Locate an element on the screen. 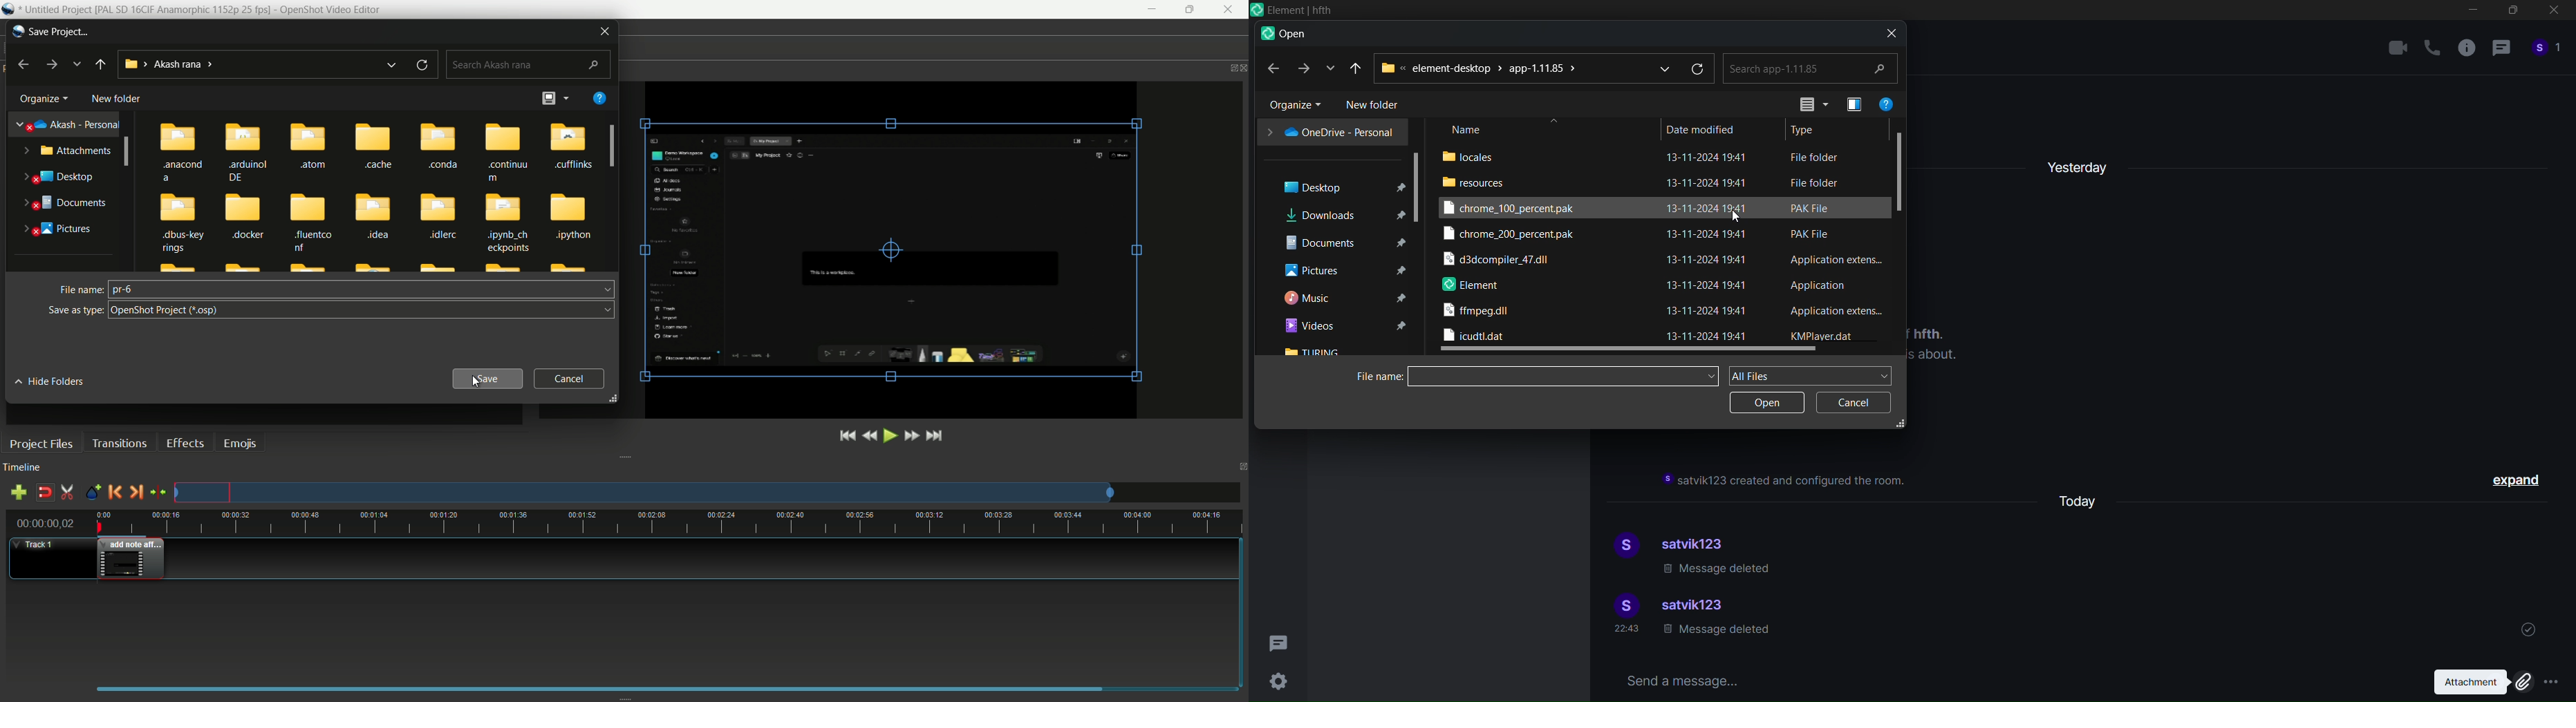 Image resolution: width=2576 pixels, height=728 pixels. new folder is located at coordinates (1377, 105).